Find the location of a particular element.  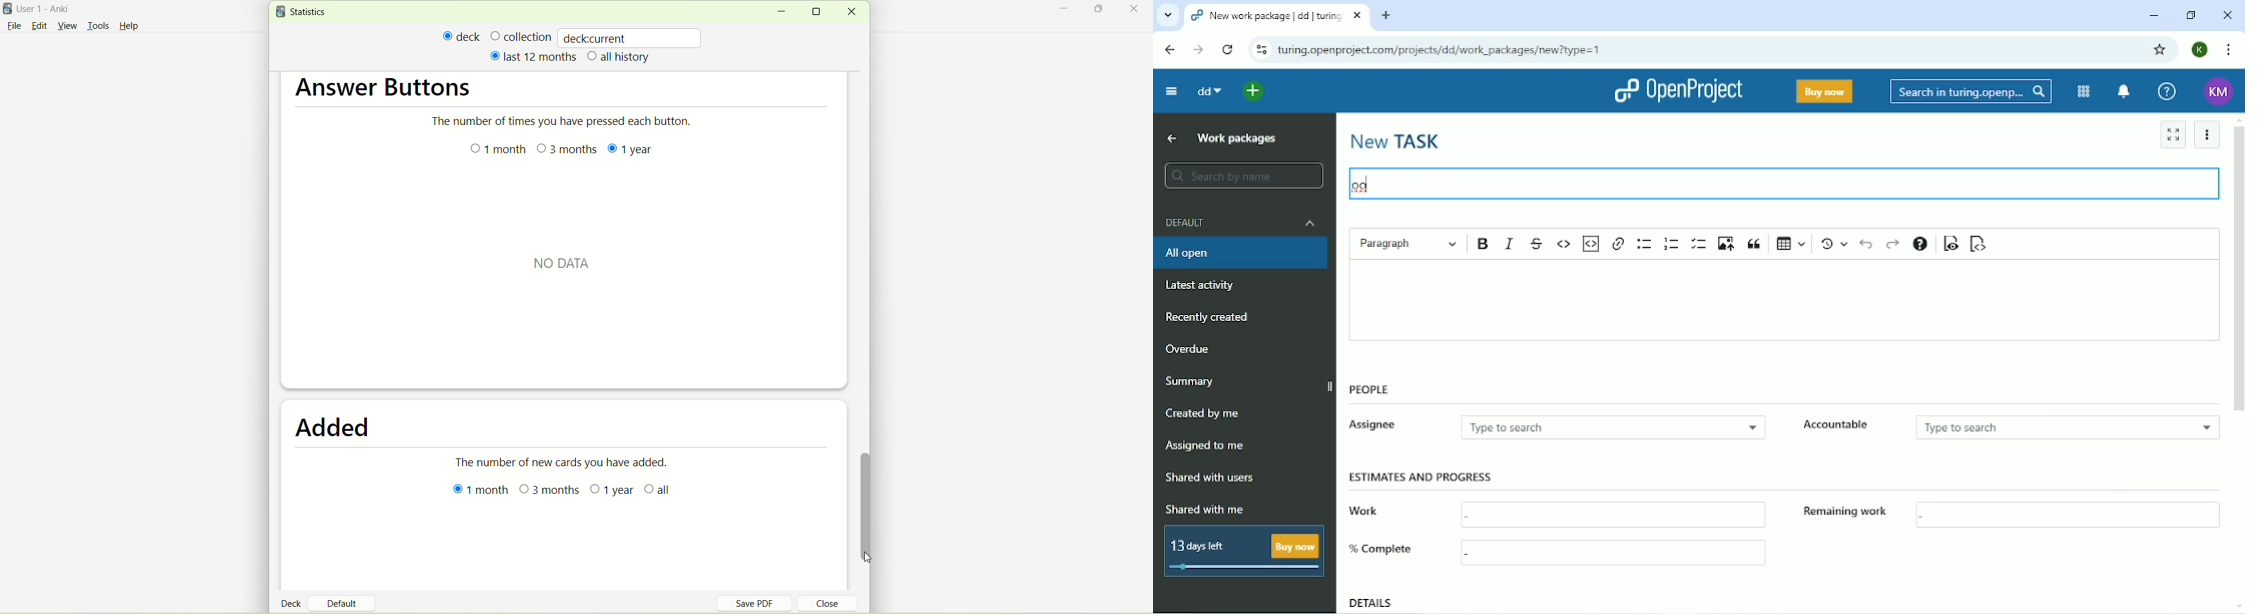

Modules is located at coordinates (2082, 91).